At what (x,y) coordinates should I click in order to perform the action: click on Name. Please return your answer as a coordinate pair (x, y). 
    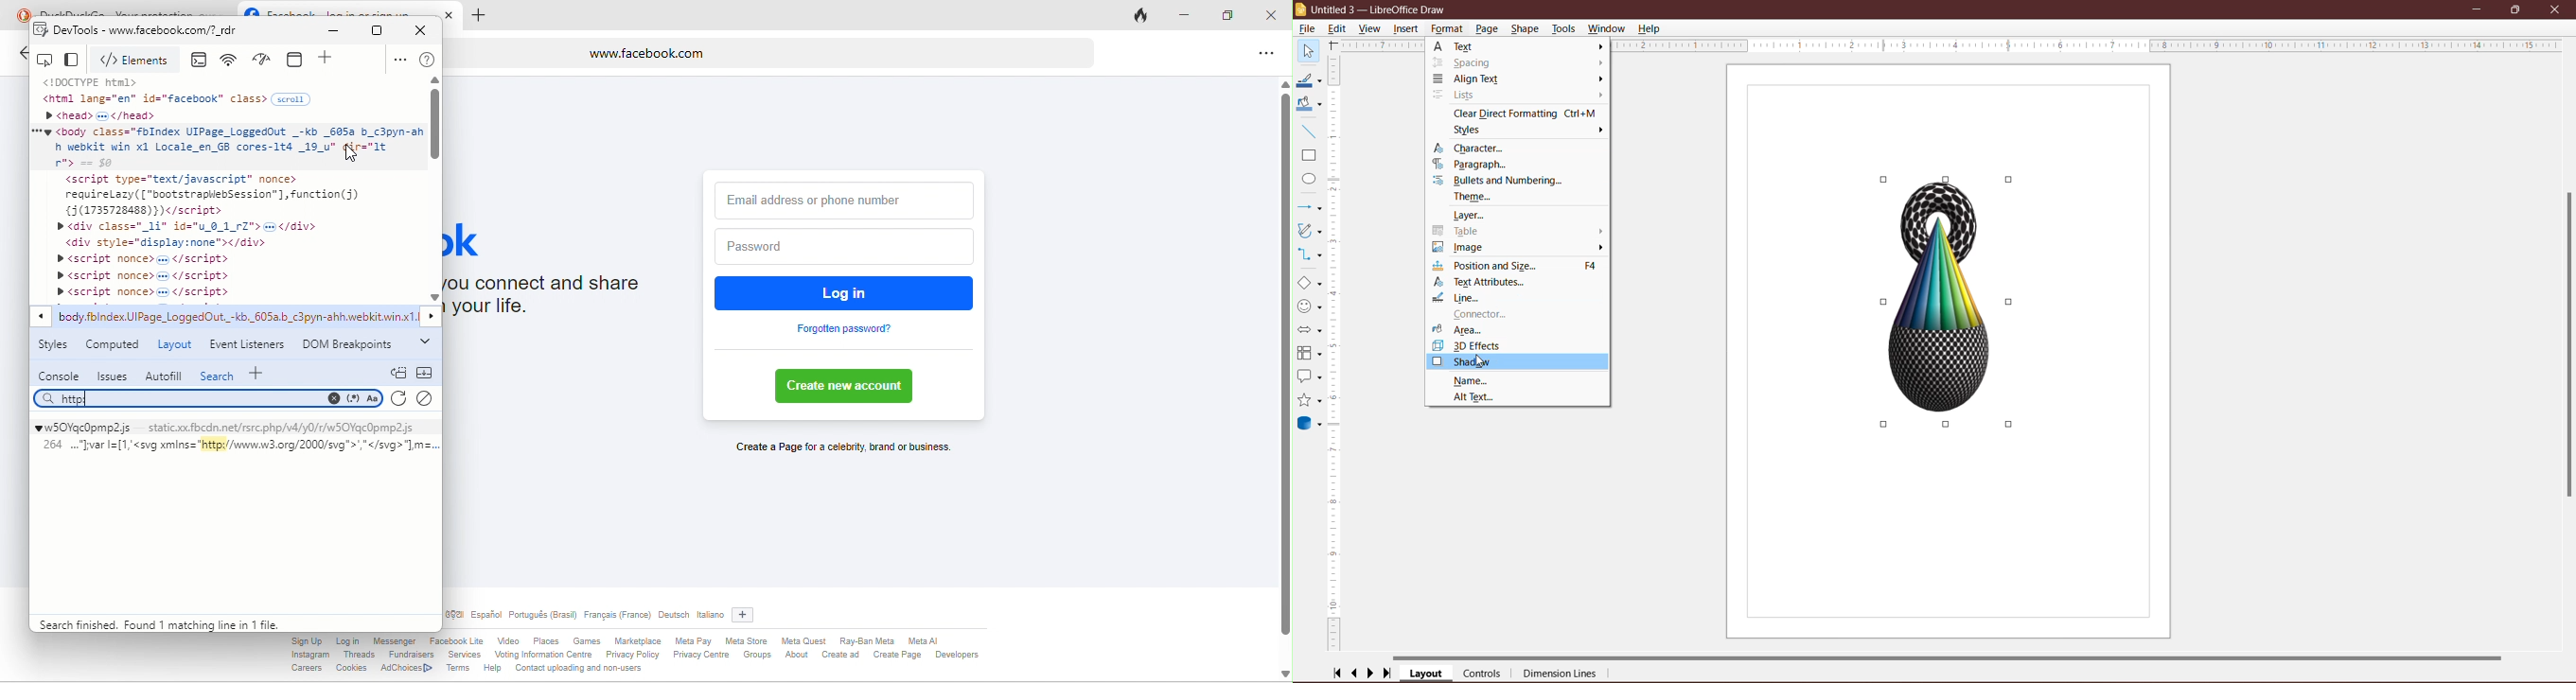
    Looking at the image, I should click on (1471, 380).